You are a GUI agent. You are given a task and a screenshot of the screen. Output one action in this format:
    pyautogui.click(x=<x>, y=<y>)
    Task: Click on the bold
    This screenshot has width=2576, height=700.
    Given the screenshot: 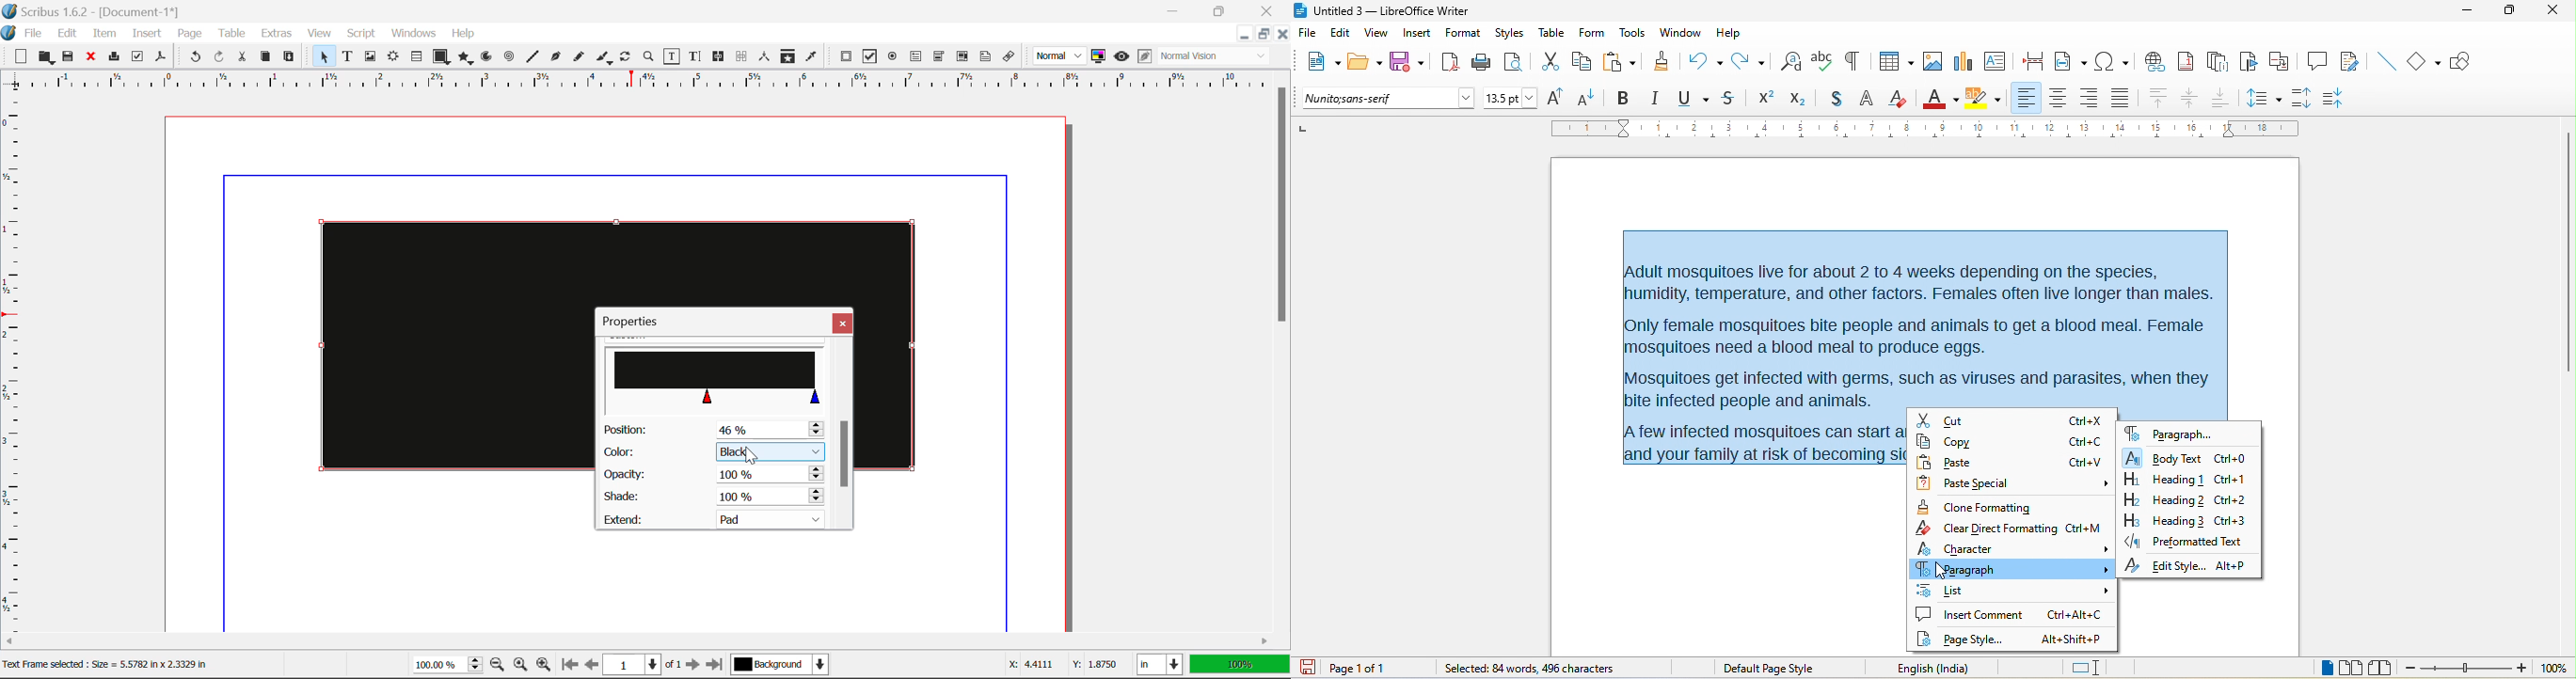 What is the action you would take?
    pyautogui.click(x=1623, y=99)
    